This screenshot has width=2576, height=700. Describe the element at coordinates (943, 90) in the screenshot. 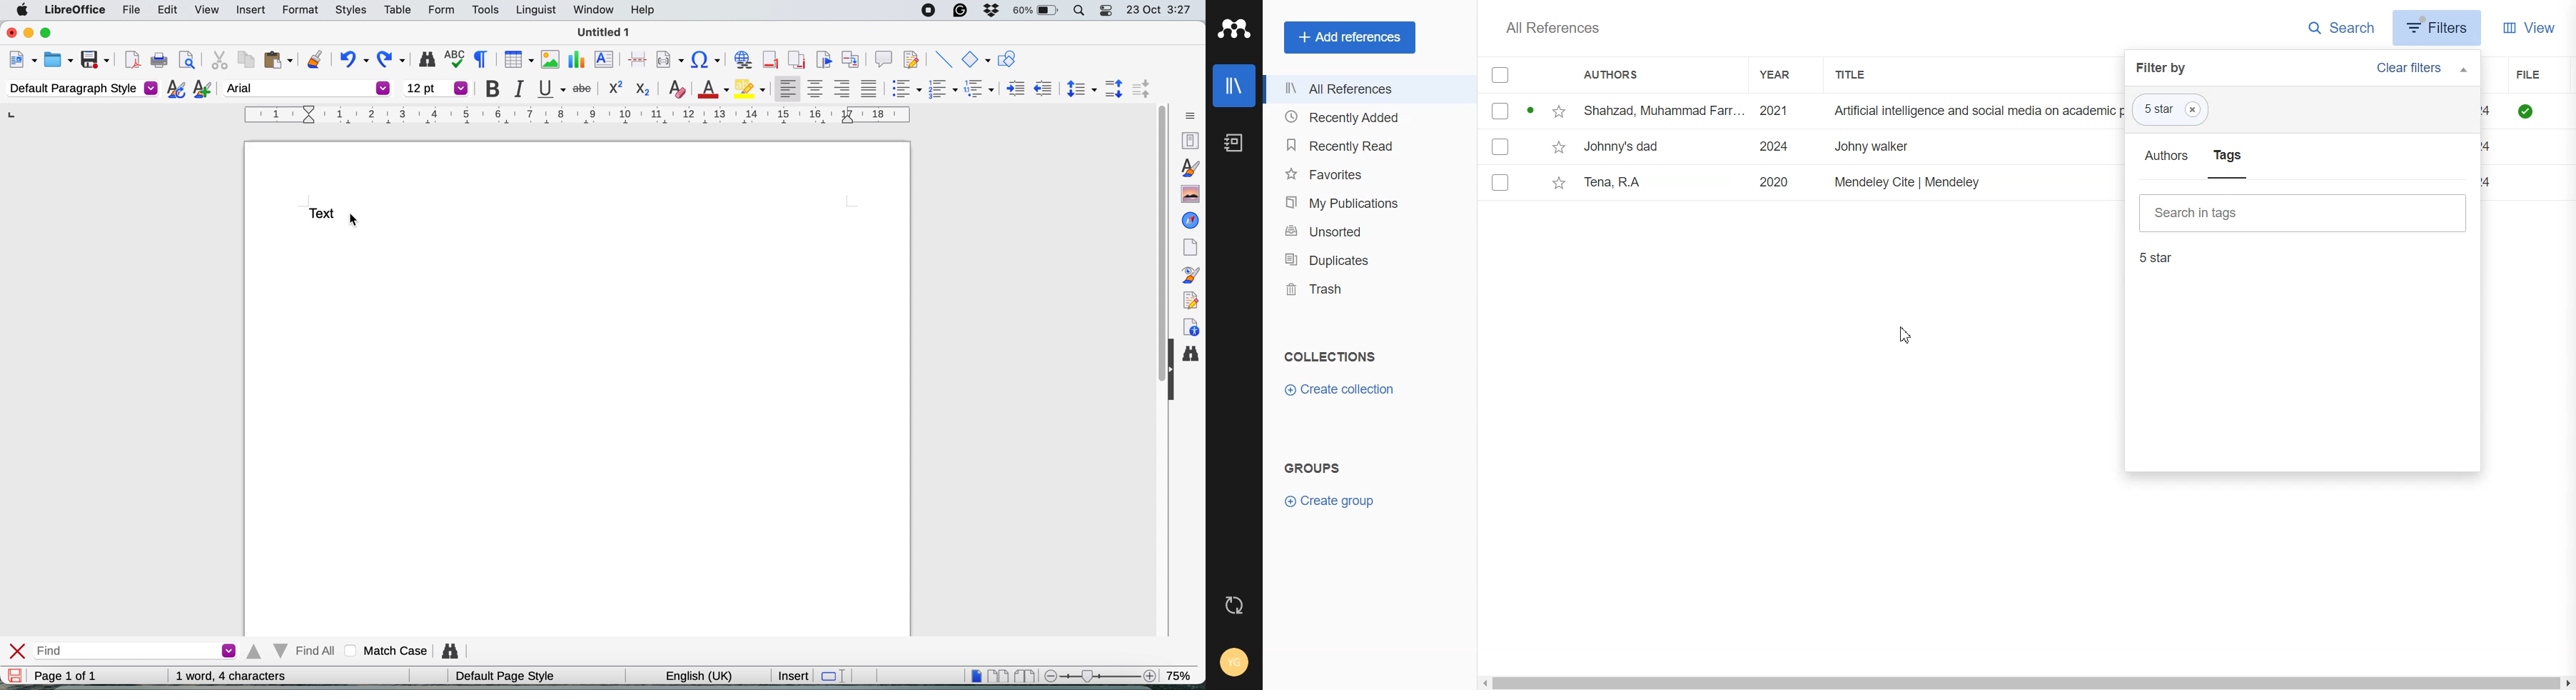

I see `toggle ordered list` at that location.